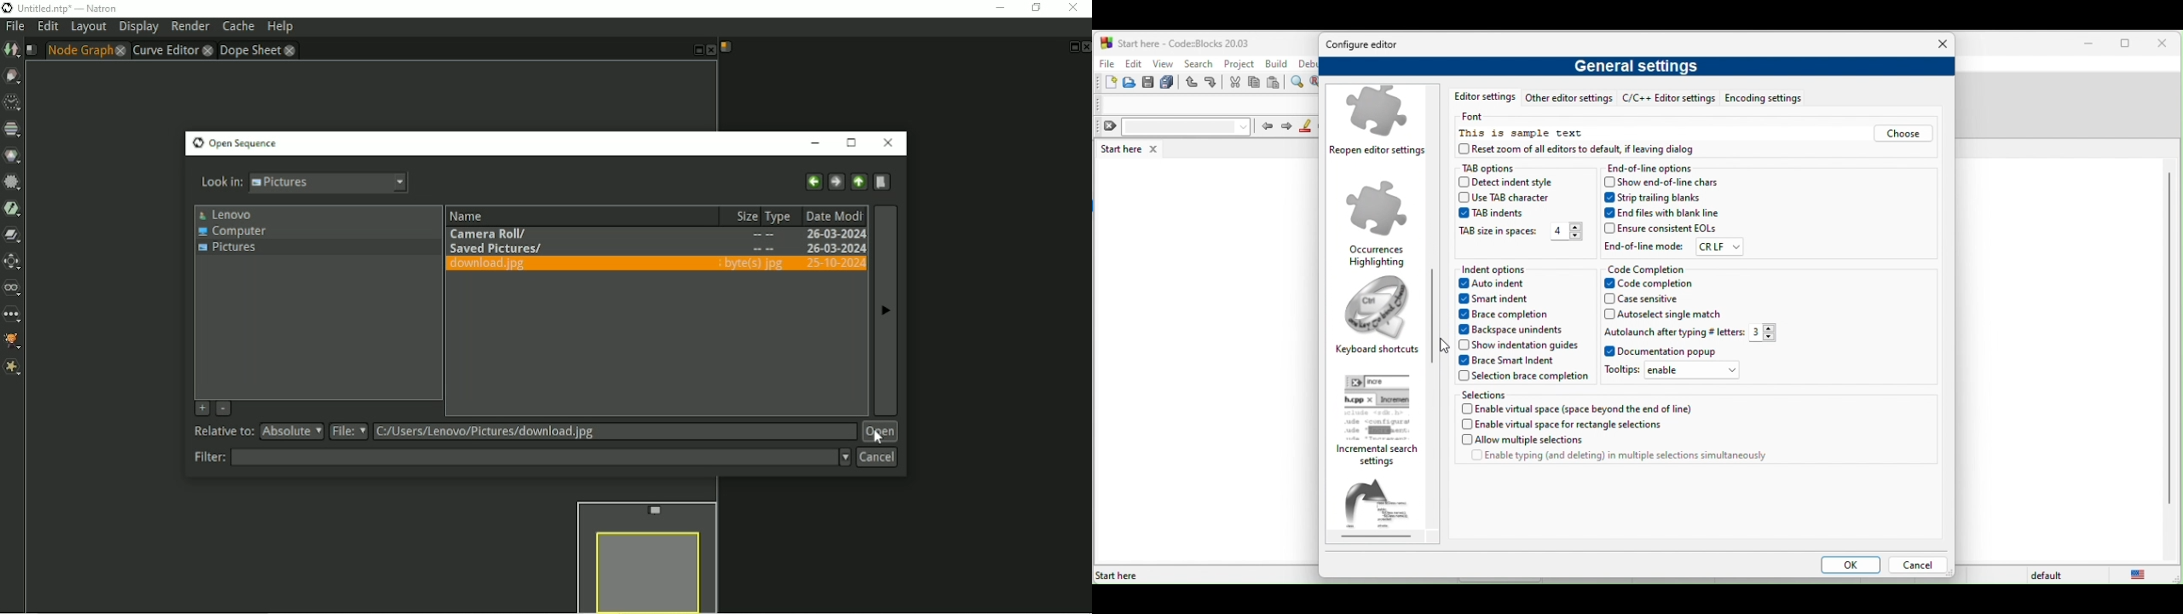 This screenshot has height=616, width=2184. What do you see at coordinates (191, 26) in the screenshot?
I see `Render` at bounding box center [191, 26].